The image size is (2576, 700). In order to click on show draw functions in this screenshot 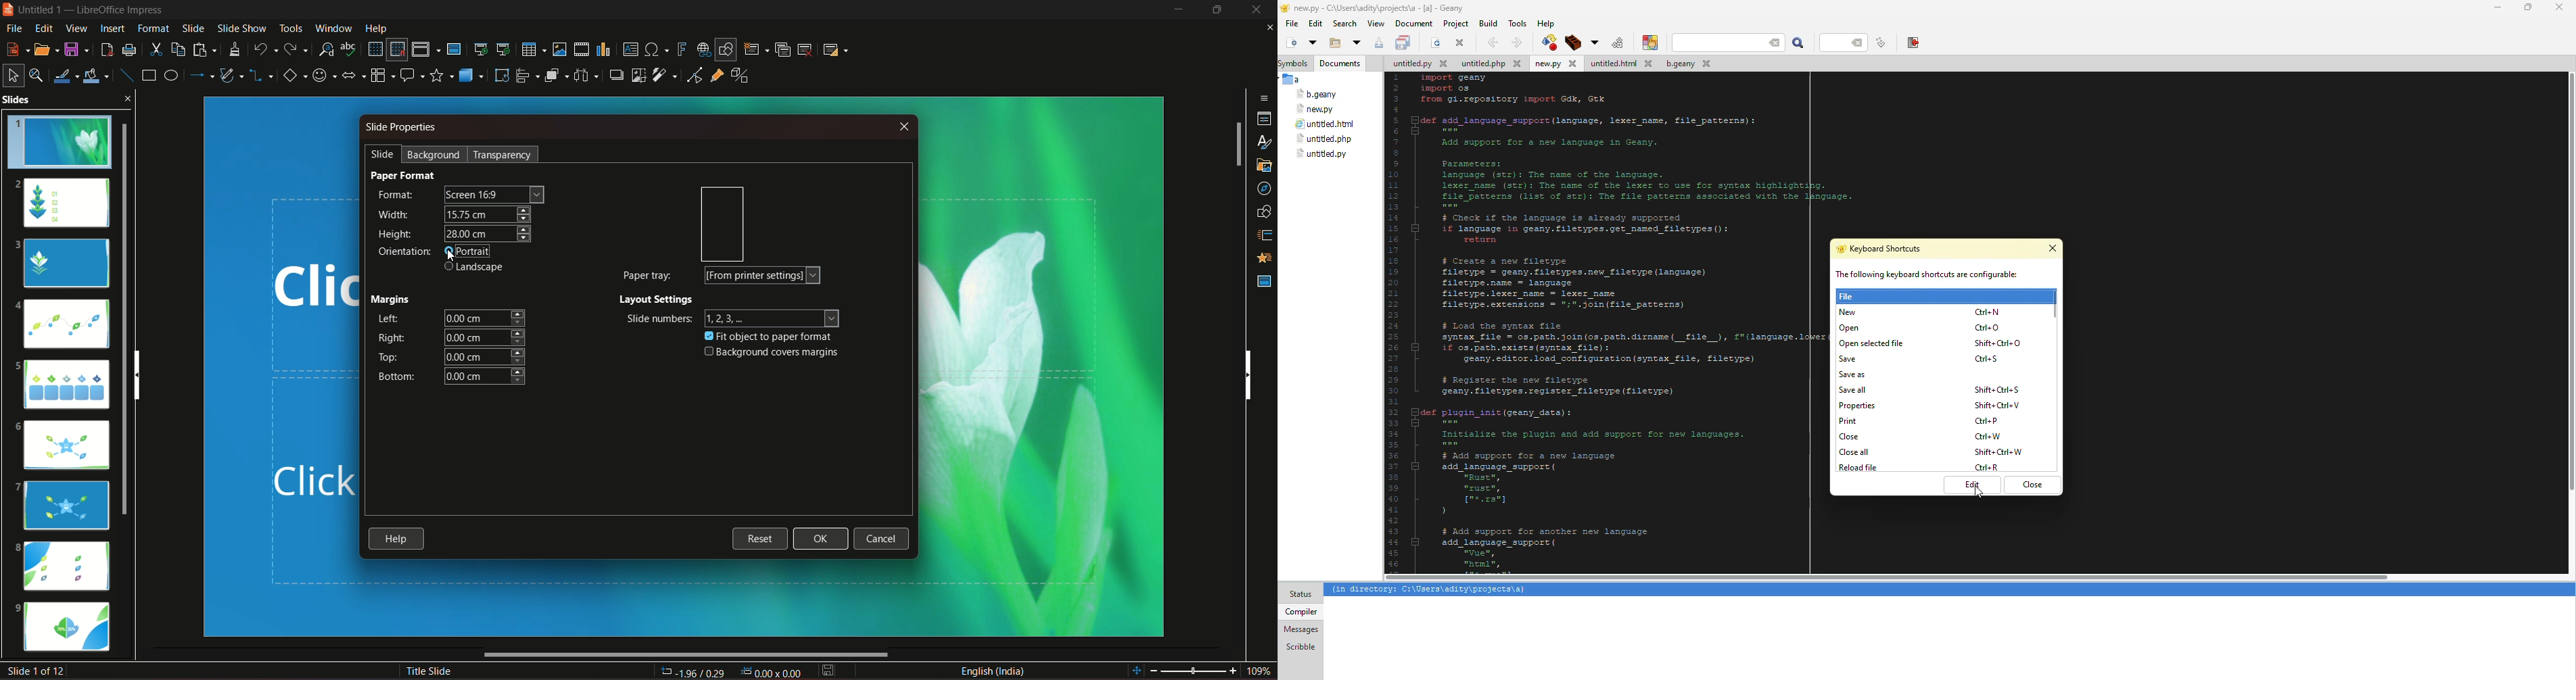, I will do `click(725, 49)`.